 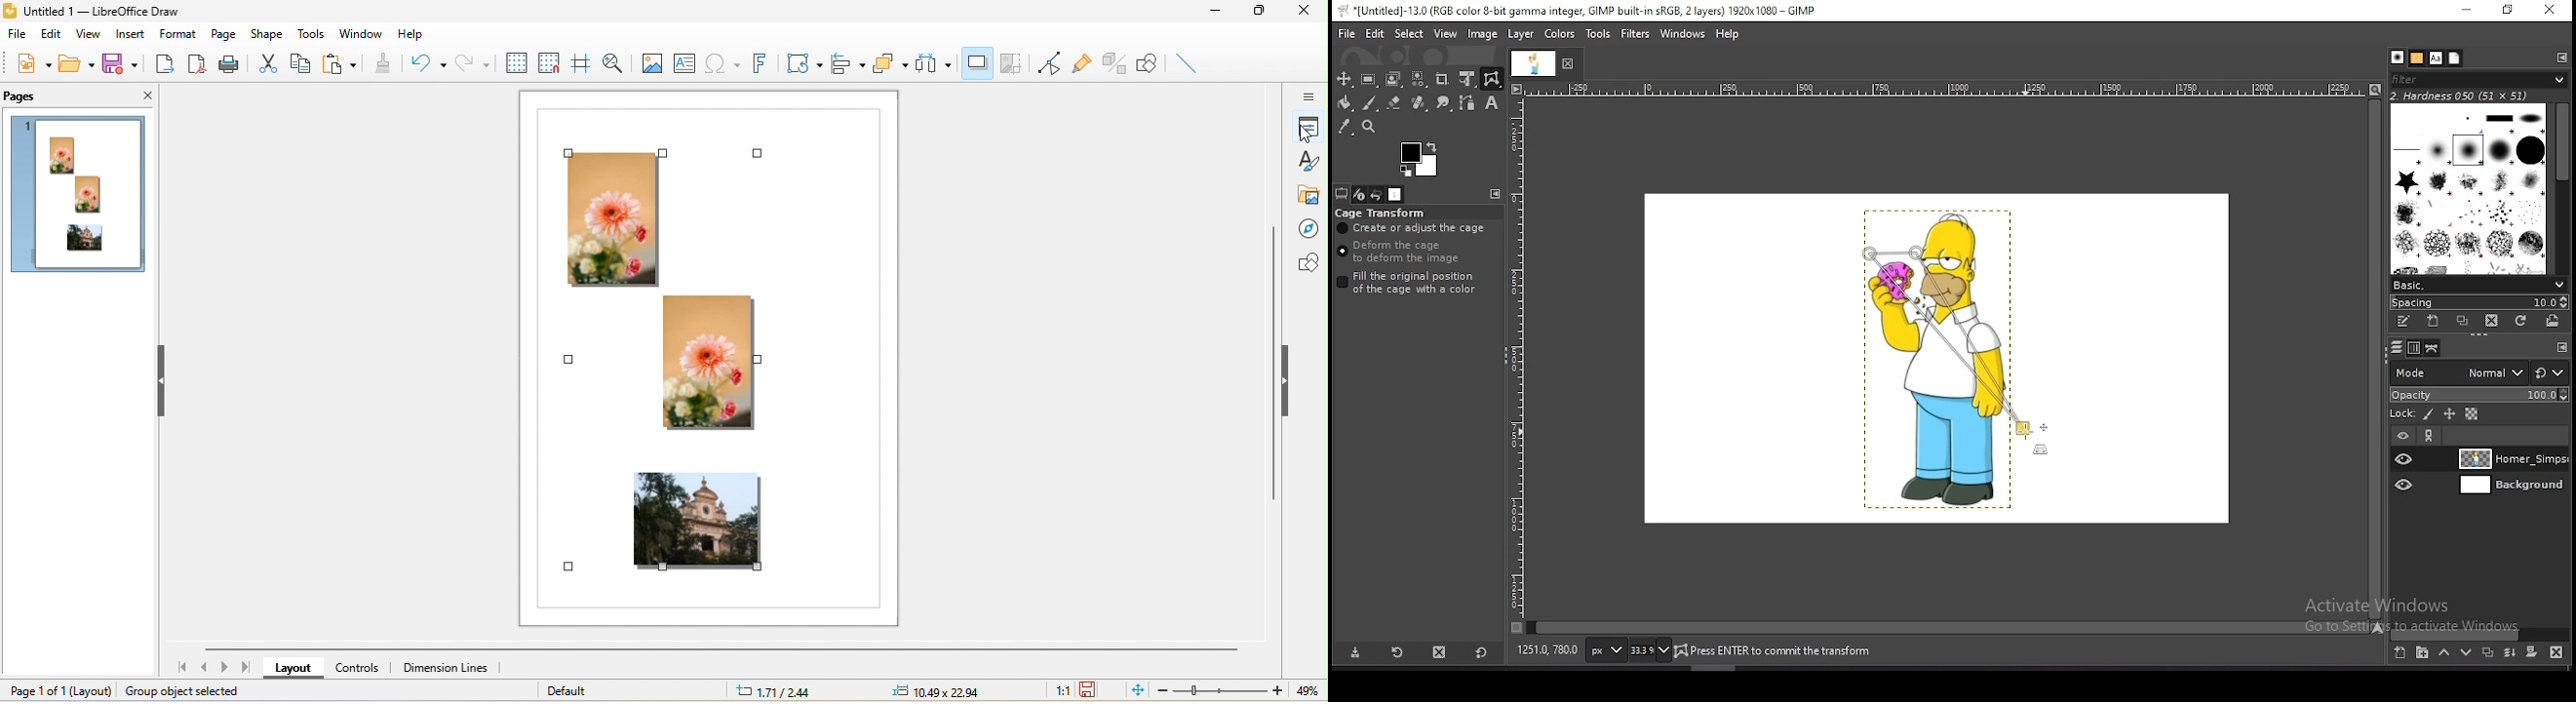 What do you see at coordinates (1270, 364) in the screenshot?
I see `vertical scroll bar` at bounding box center [1270, 364].